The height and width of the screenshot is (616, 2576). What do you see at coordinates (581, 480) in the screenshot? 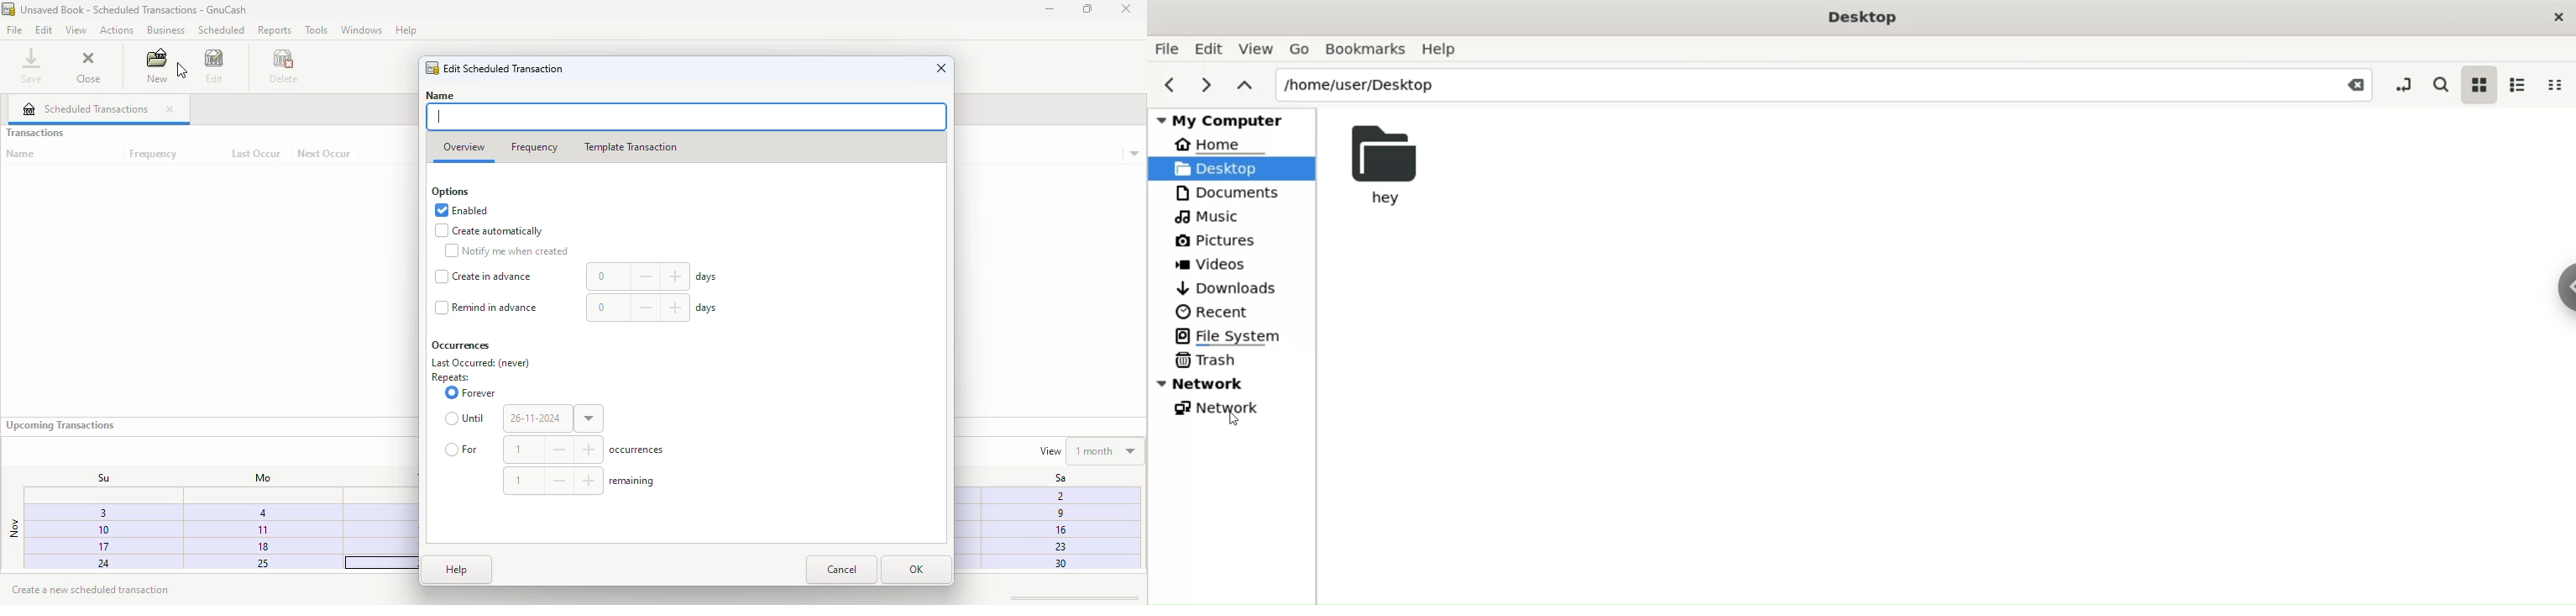
I see `1 remaining` at bounding box center [581, 480].